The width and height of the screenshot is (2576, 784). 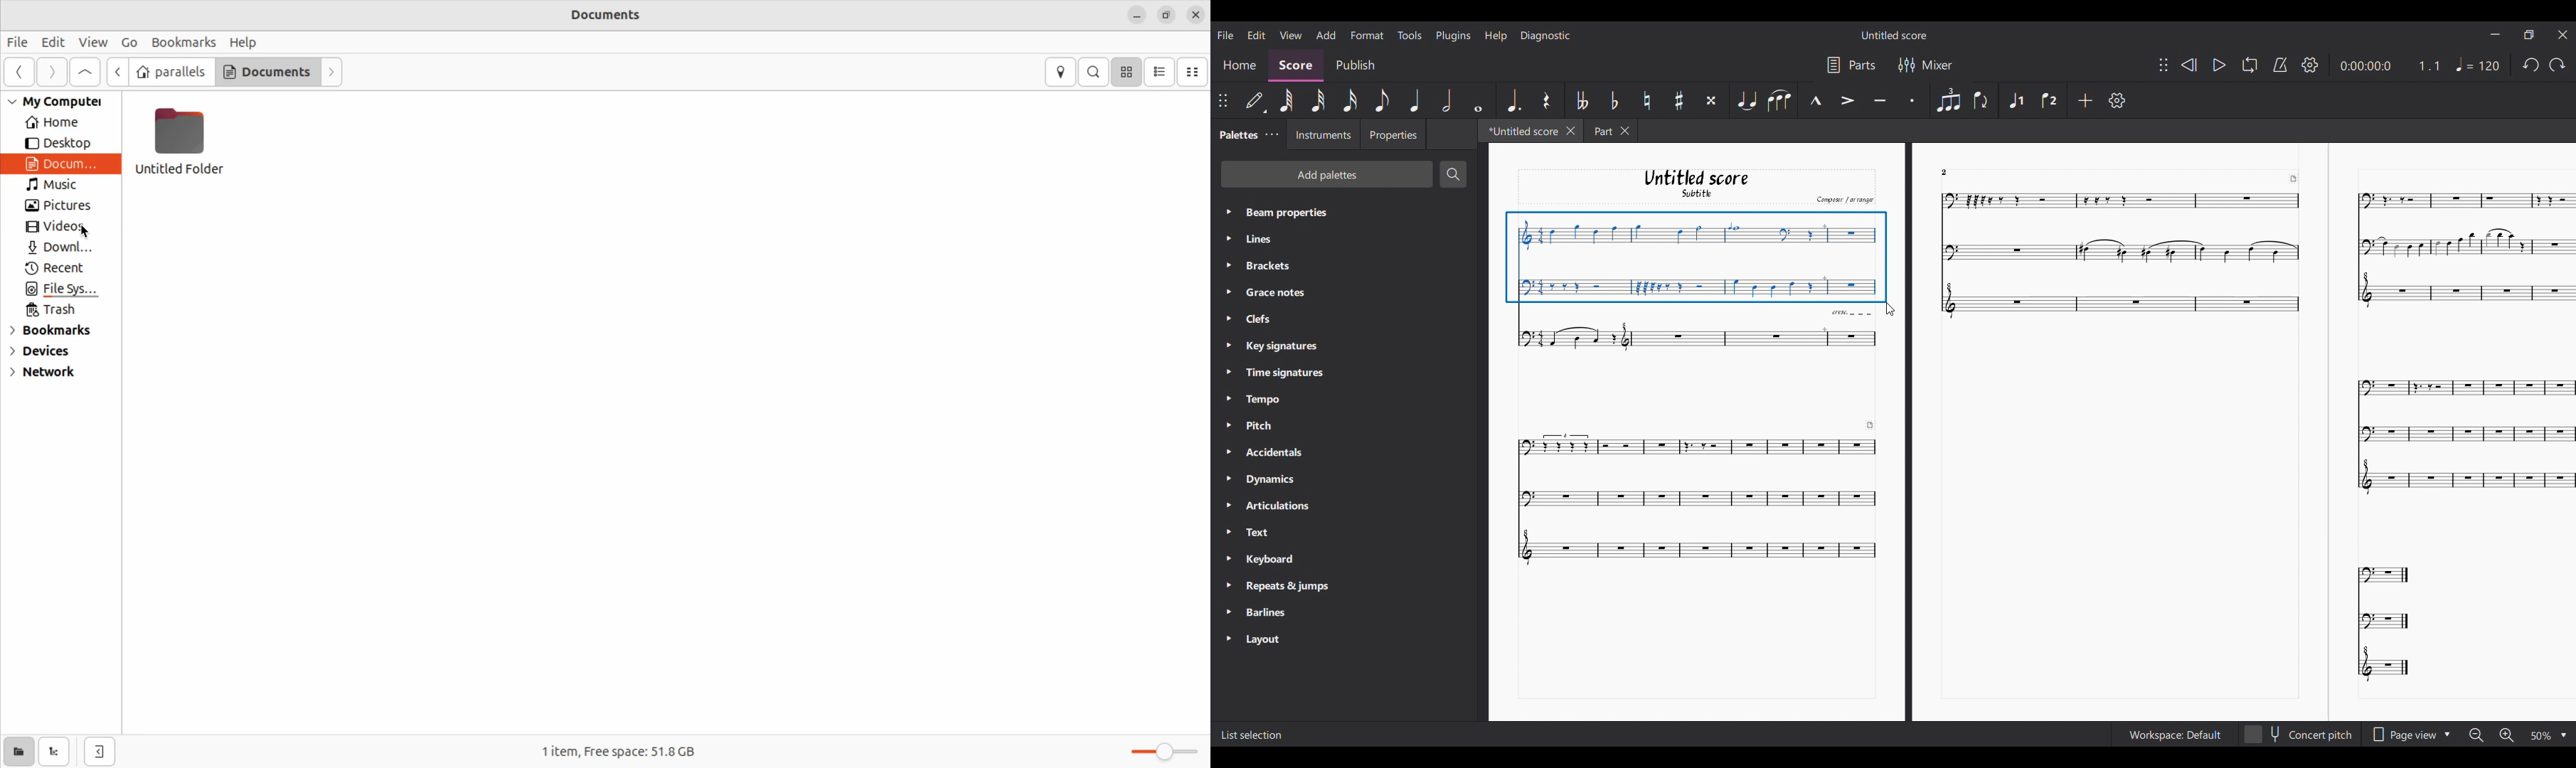 I want to click on Minimize, so click(x=2496, y=33).